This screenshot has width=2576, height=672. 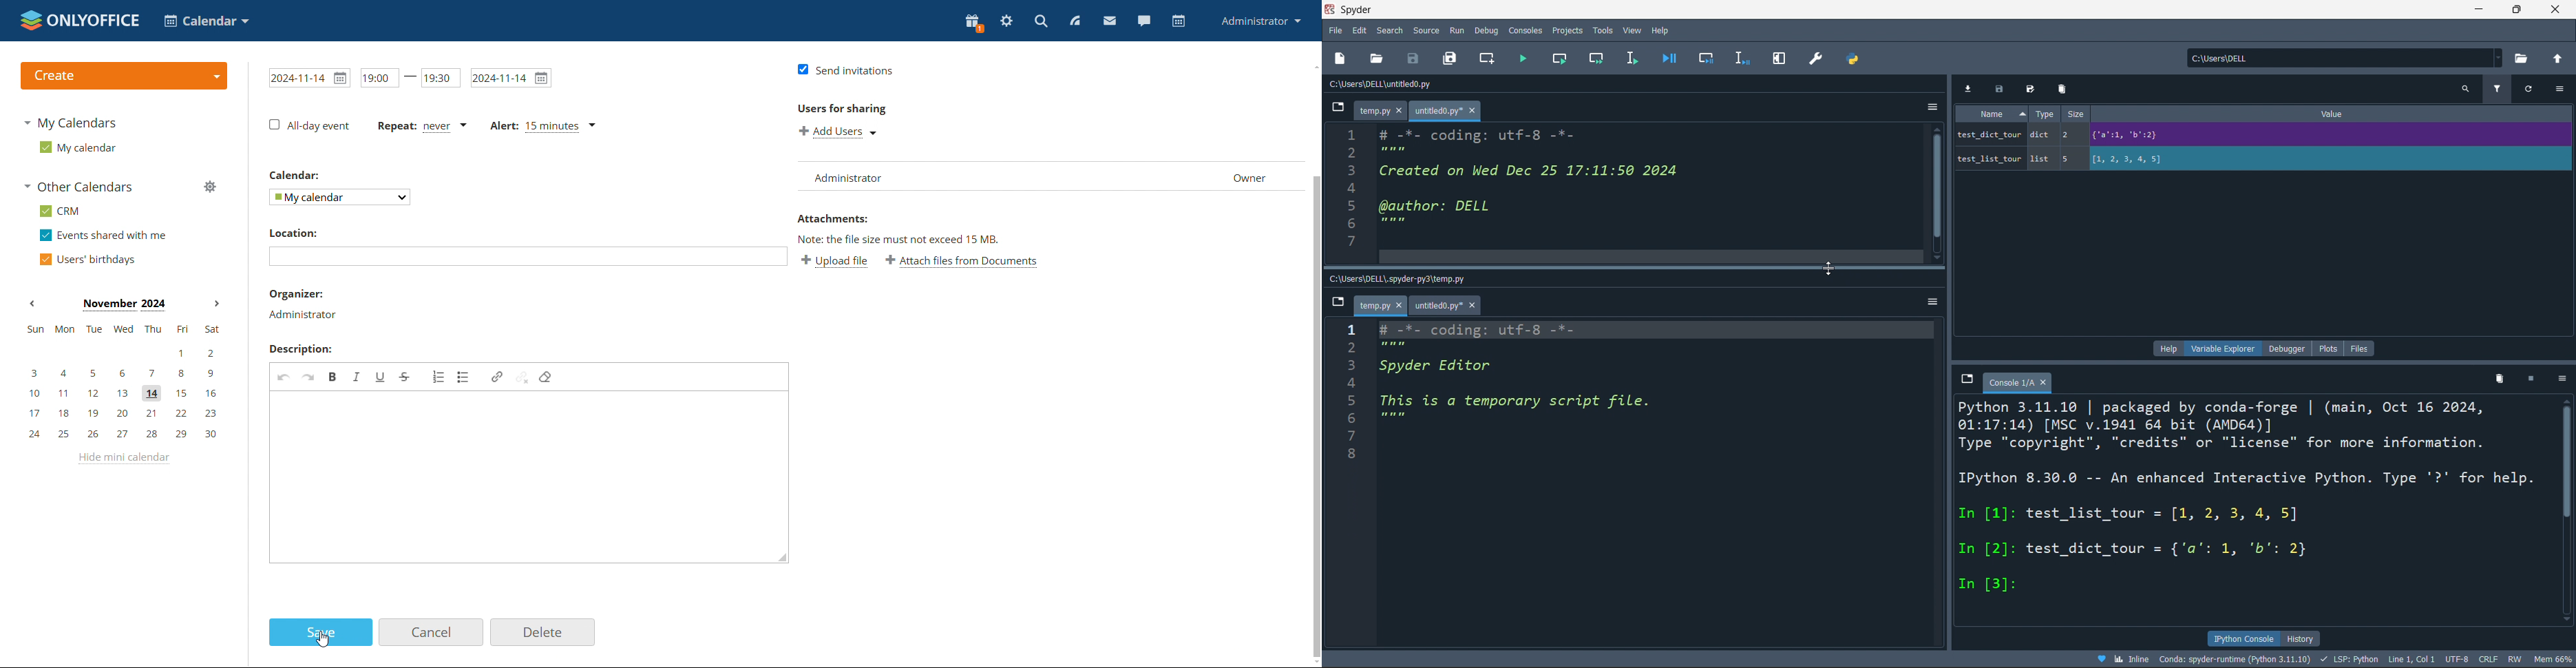 I want to click on minimize, so click(x=2477, y=10).